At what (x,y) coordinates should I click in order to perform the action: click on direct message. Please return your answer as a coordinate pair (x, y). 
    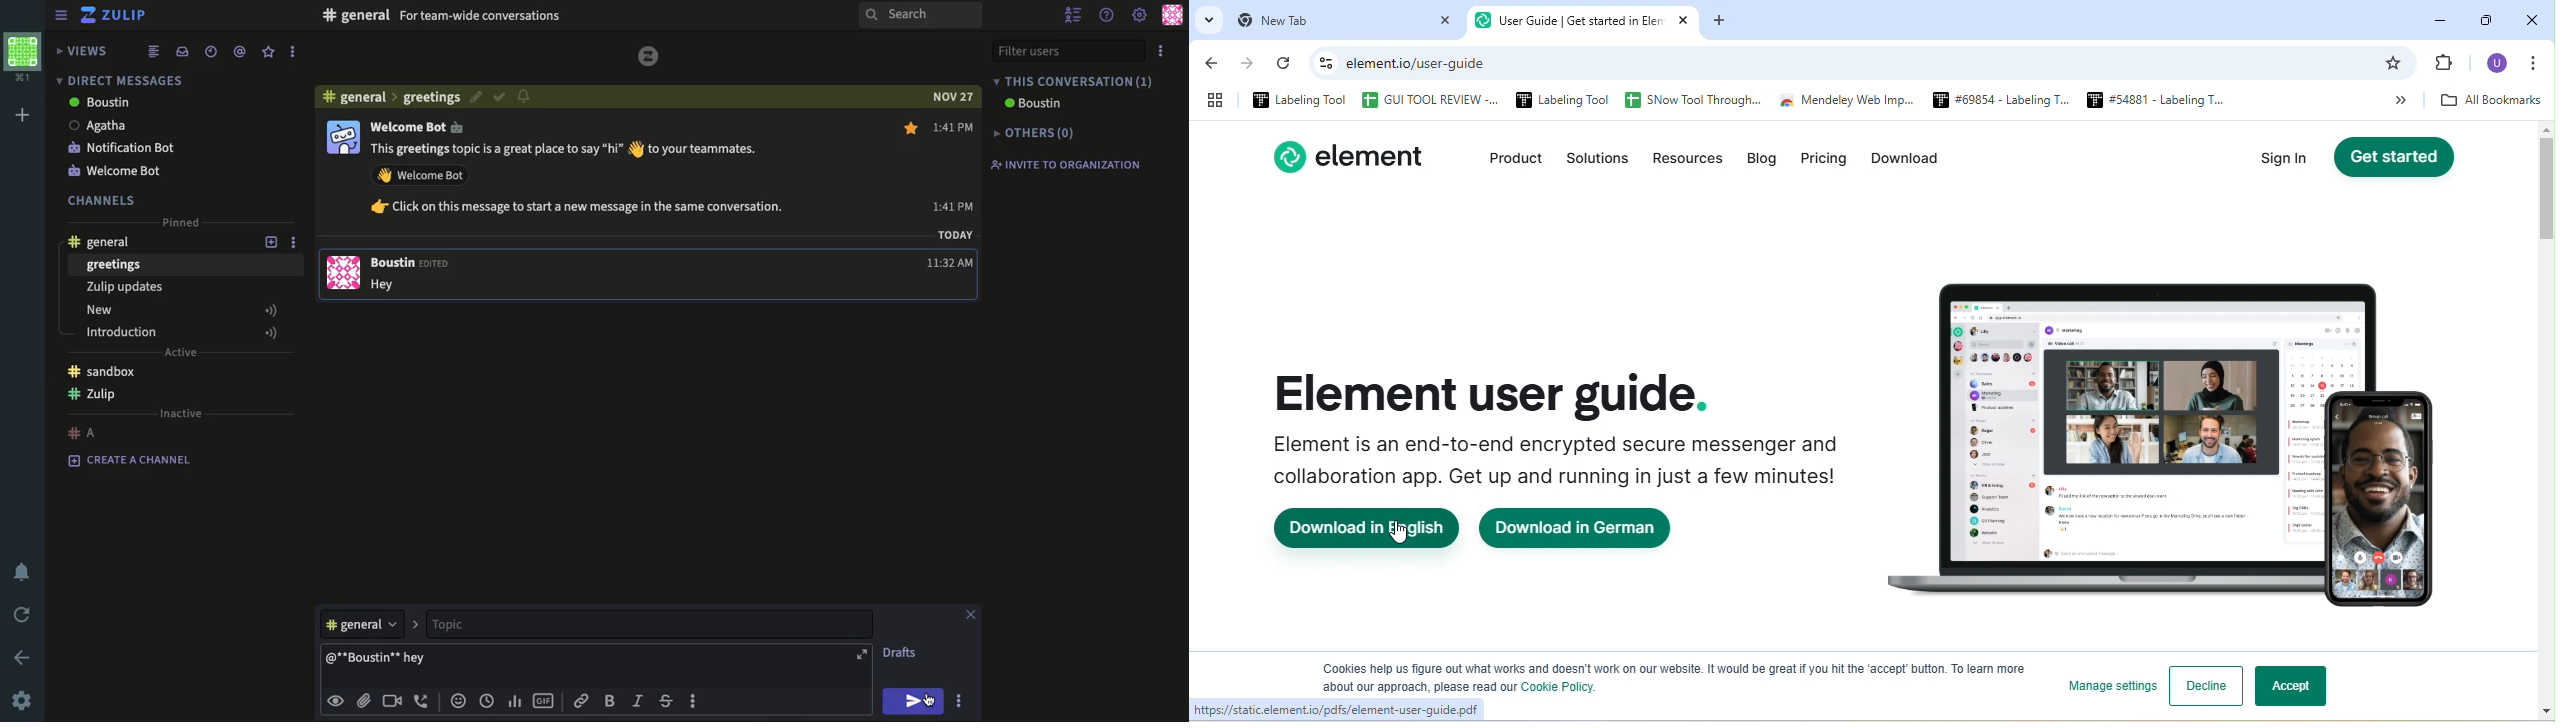
    Looking at the image, I should click on (117, 79).